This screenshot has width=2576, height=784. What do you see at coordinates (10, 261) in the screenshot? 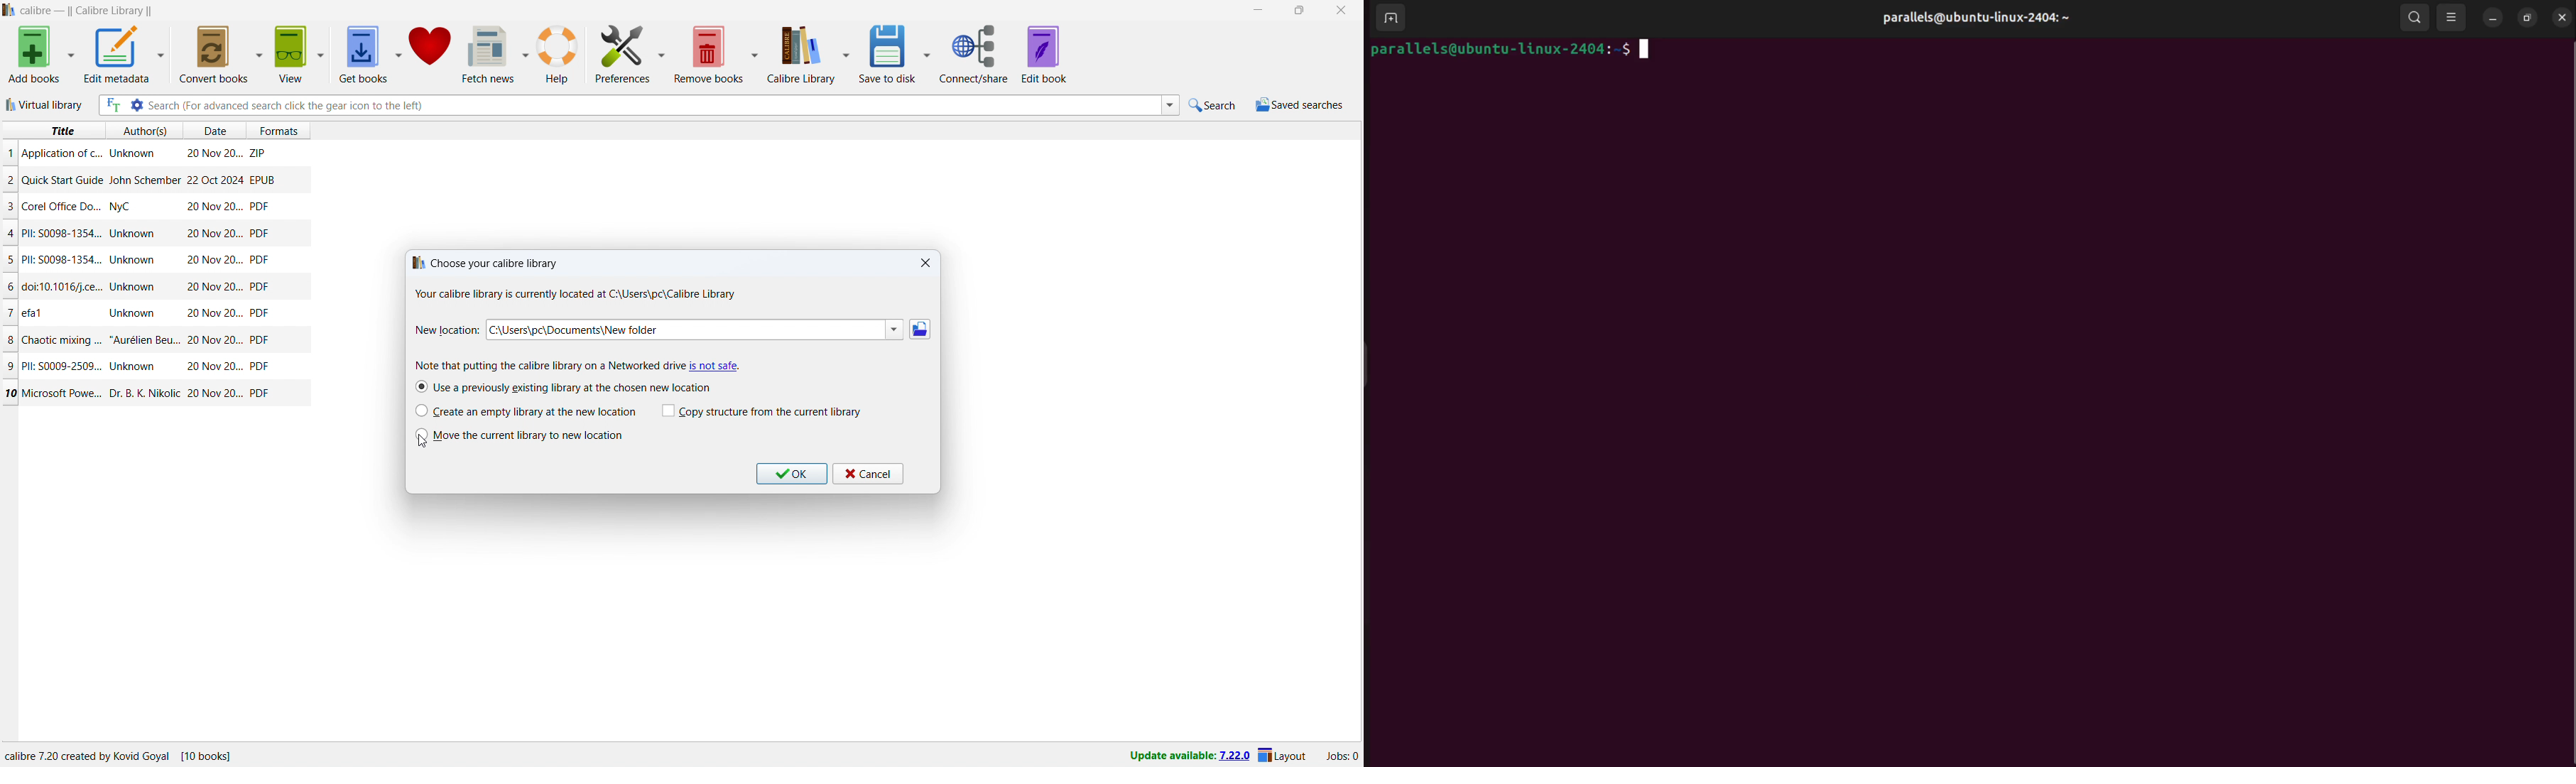
I see `5` at bounding box center [10, 261].